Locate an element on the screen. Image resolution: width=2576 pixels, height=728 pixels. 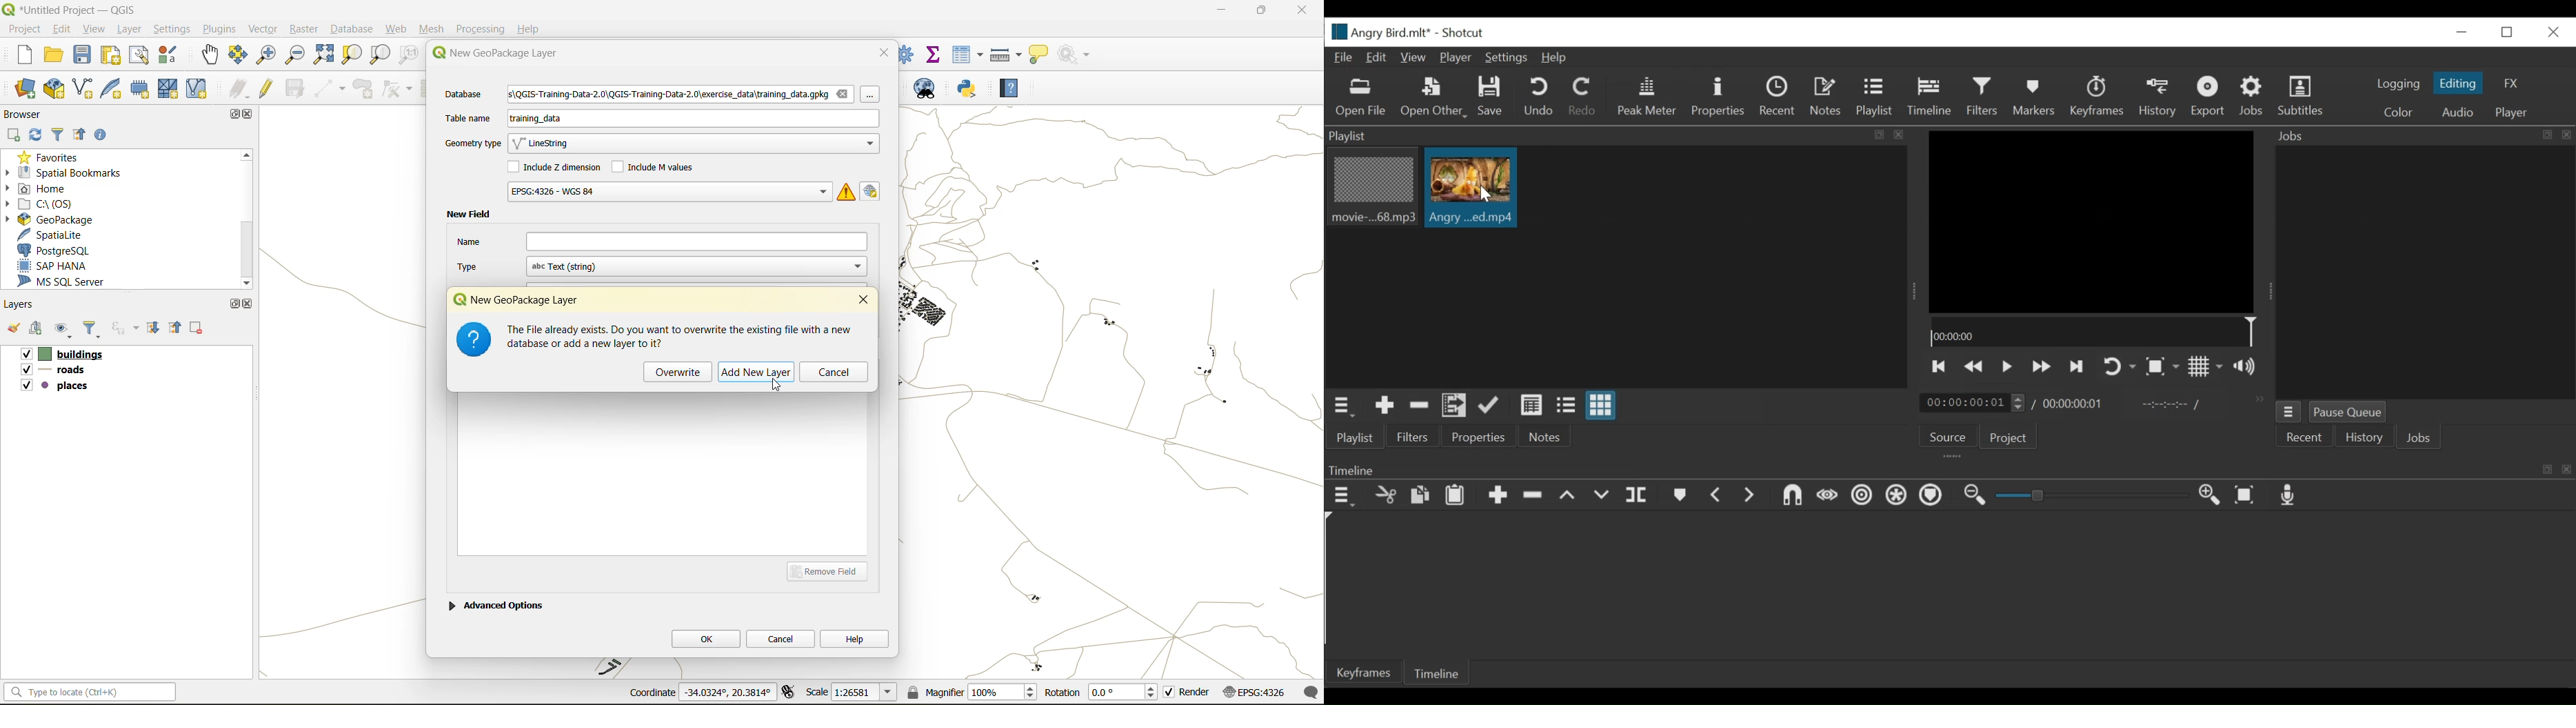
Settings is located at coordinates (1506, 58).